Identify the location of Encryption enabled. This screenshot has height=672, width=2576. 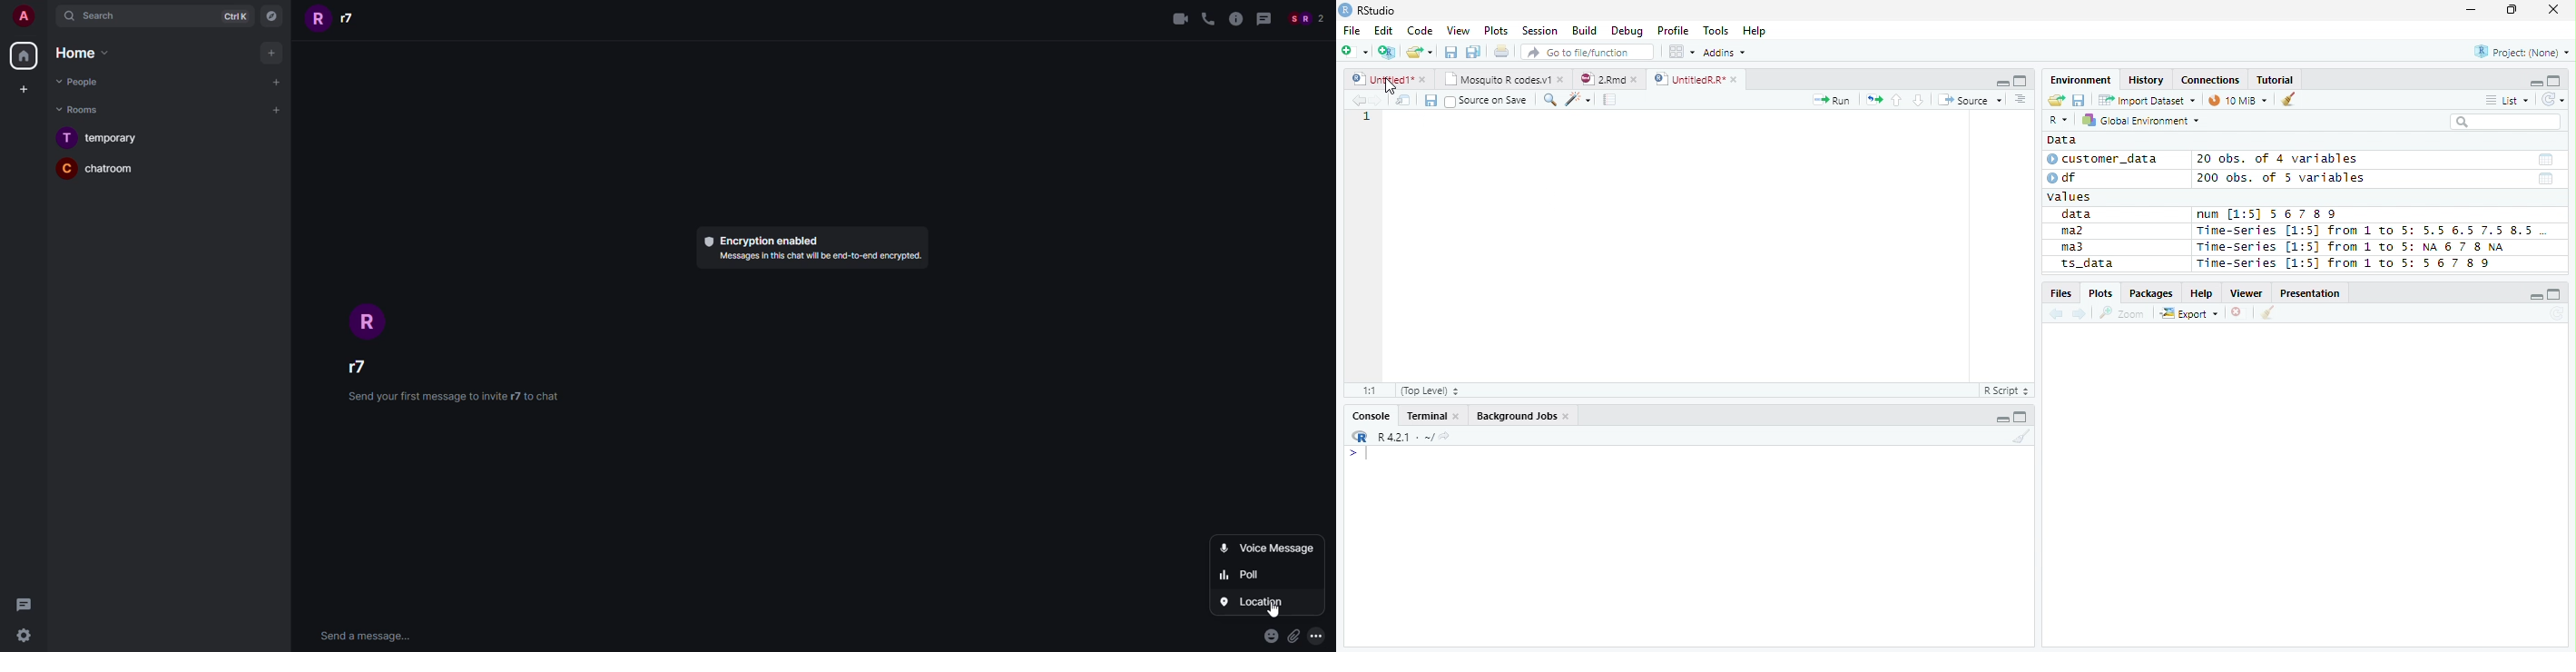
(762, 241).